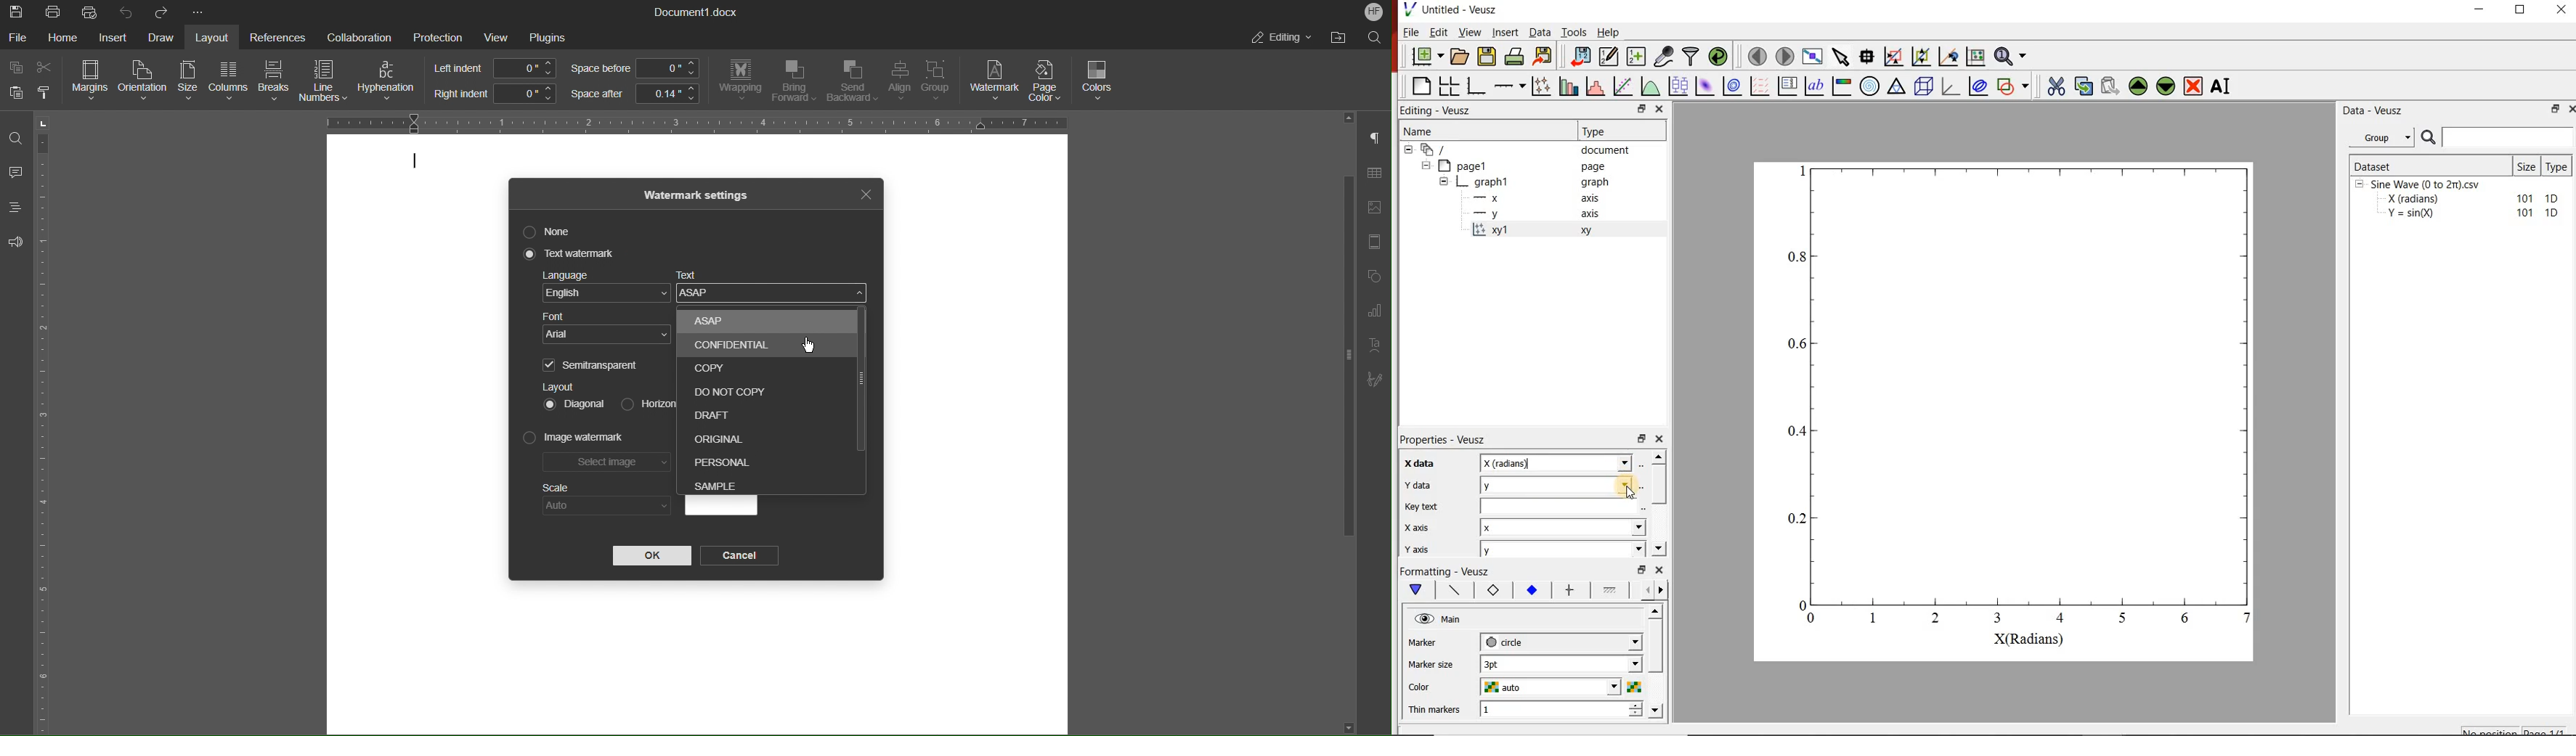 This screenshot has height=756, width=2576. Describe the element at coordinates (2138, 86) in the screenshot. I see `move up` at that location.